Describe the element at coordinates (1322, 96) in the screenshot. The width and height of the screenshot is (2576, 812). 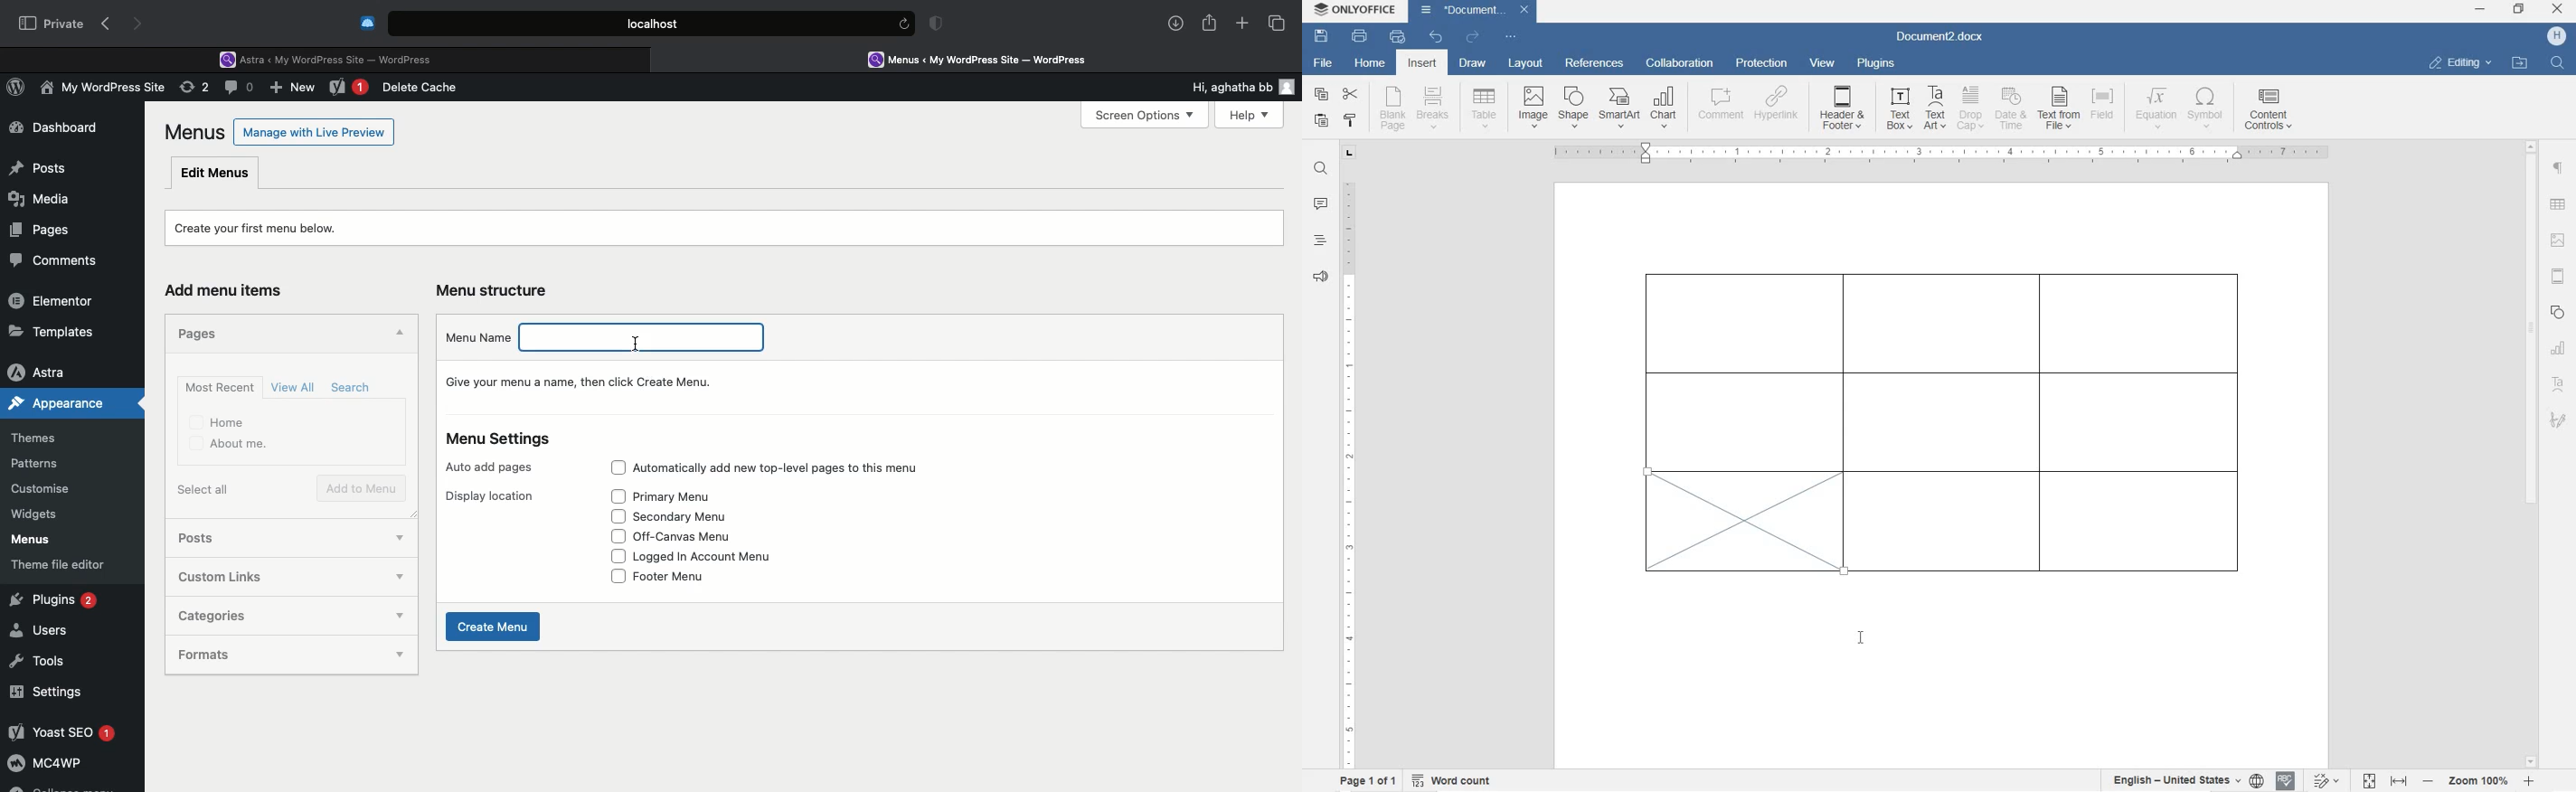
I see `copy` at that location.